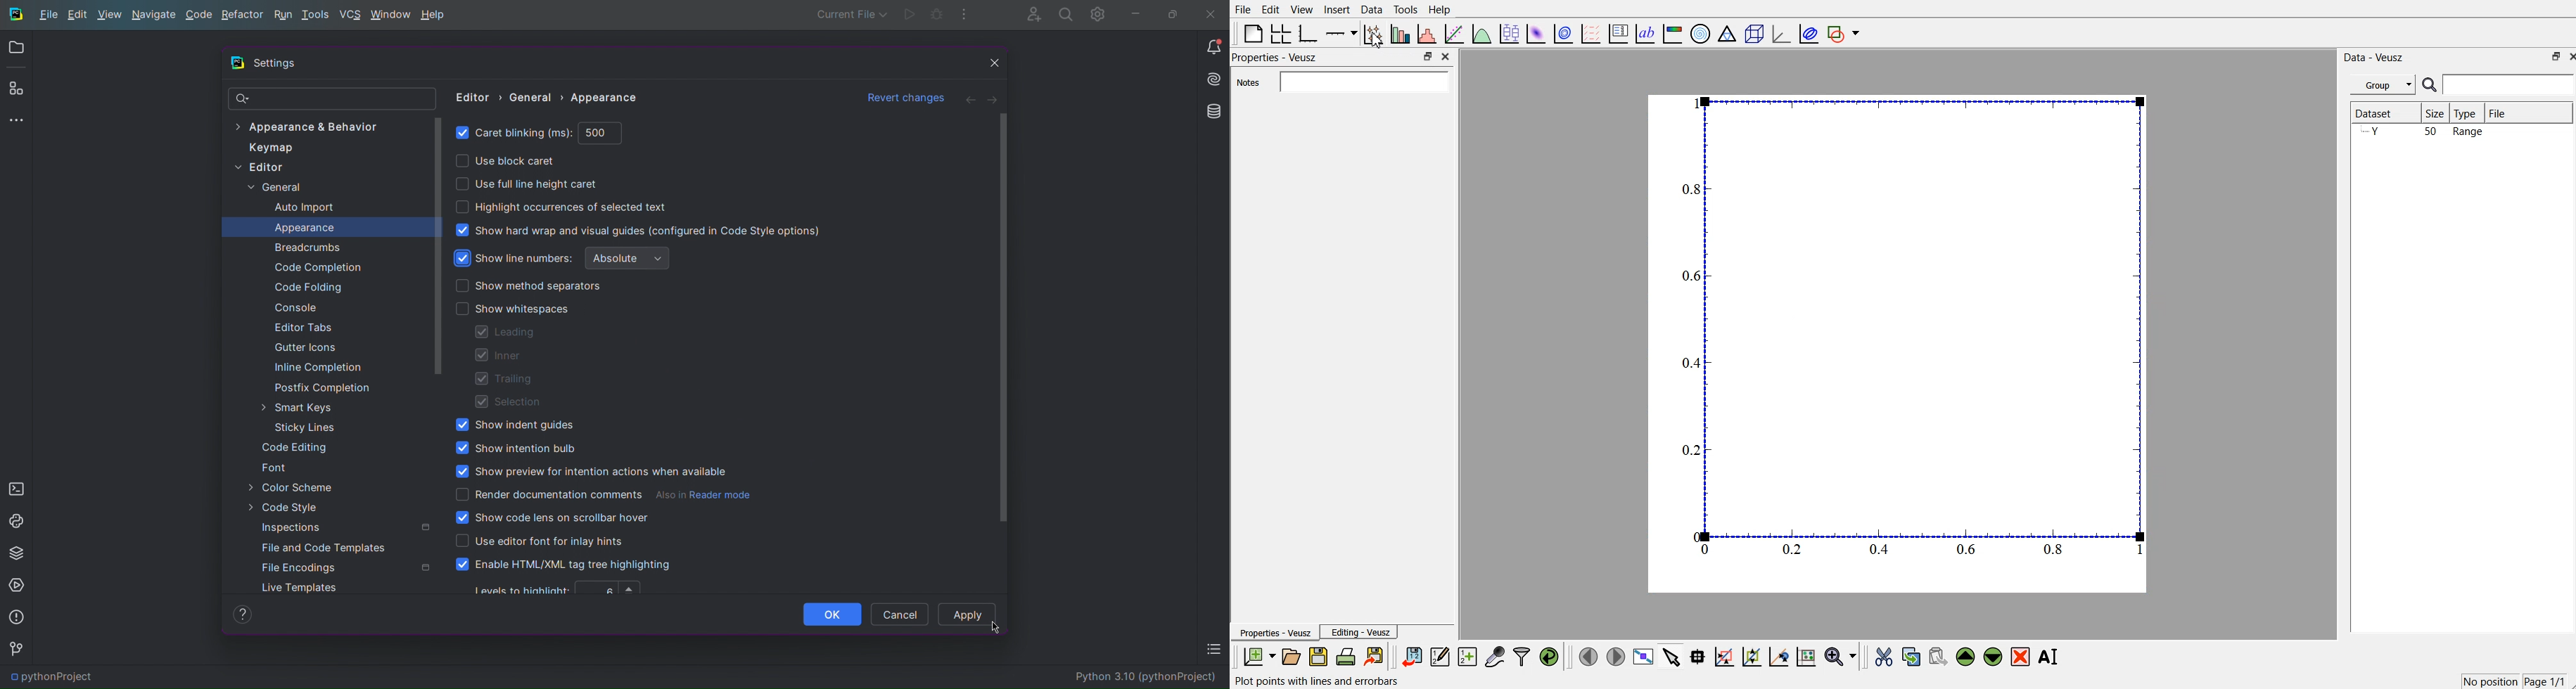 This screenshot has height=700, width=2576. Describe the element at coordinates (299, 588) in the screenshot. I see `Live Templates` at that location.